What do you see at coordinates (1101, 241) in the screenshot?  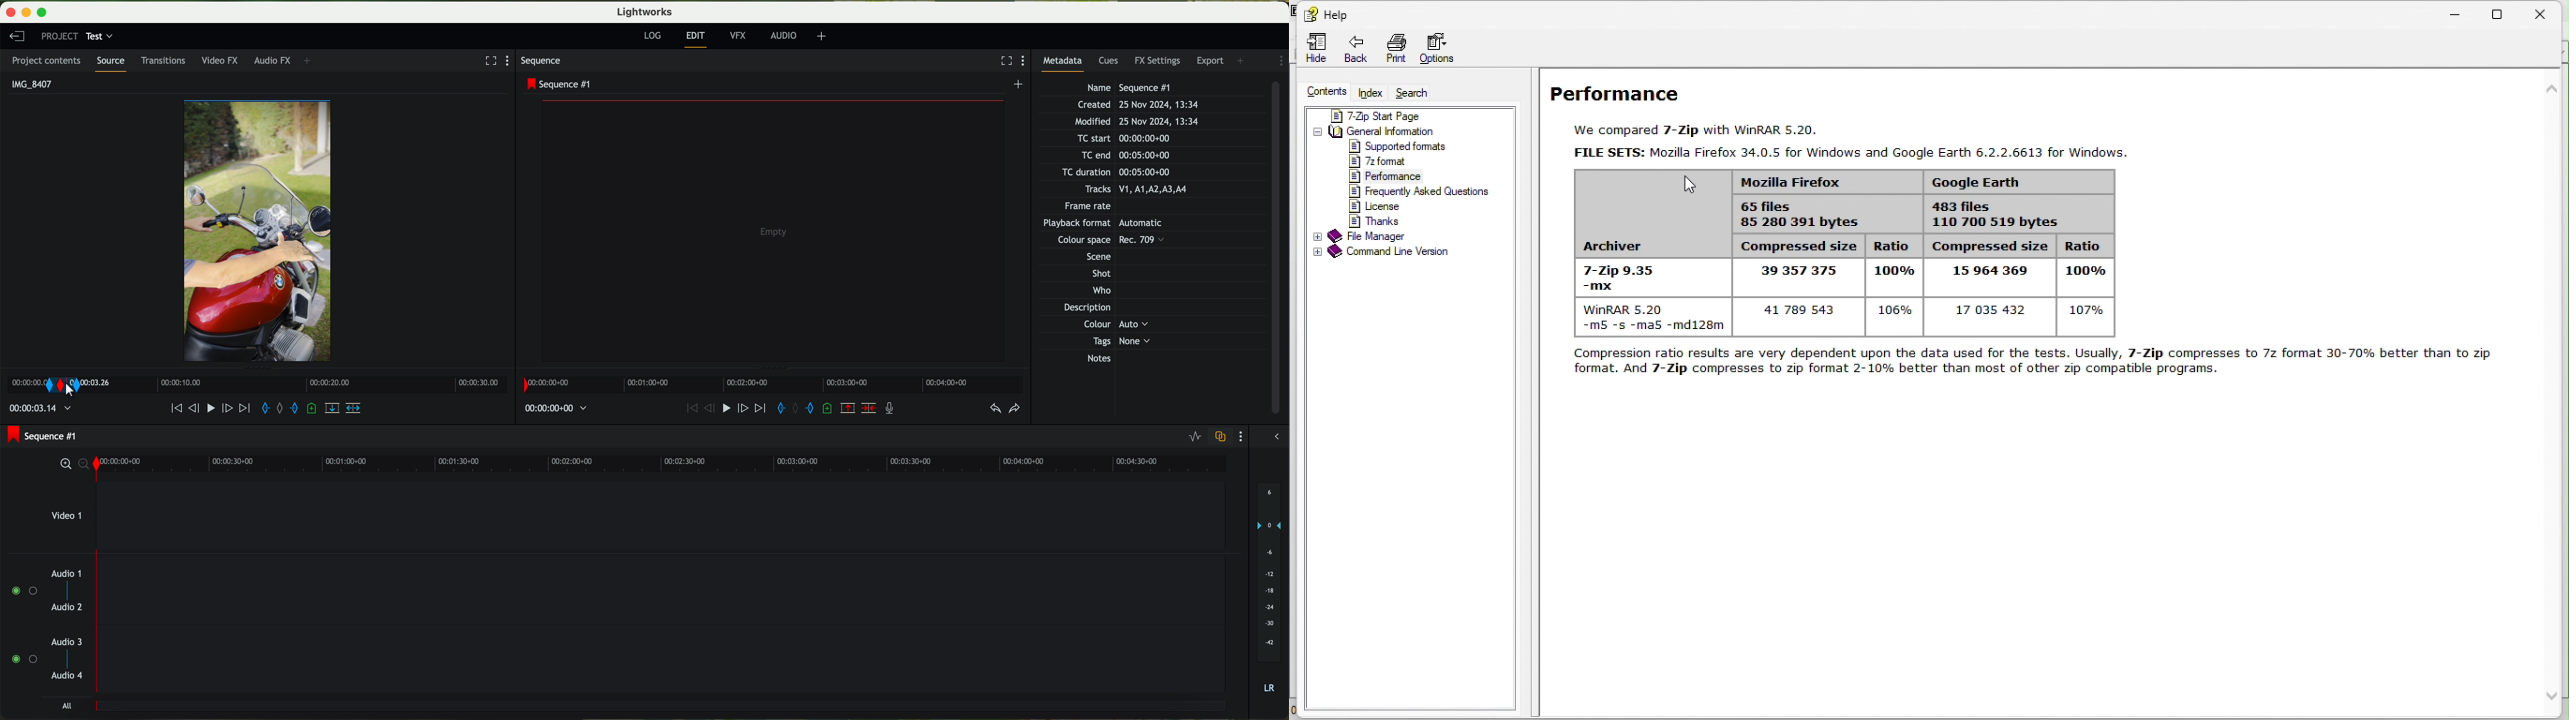 I see `` at bounding box center [1101, 241].